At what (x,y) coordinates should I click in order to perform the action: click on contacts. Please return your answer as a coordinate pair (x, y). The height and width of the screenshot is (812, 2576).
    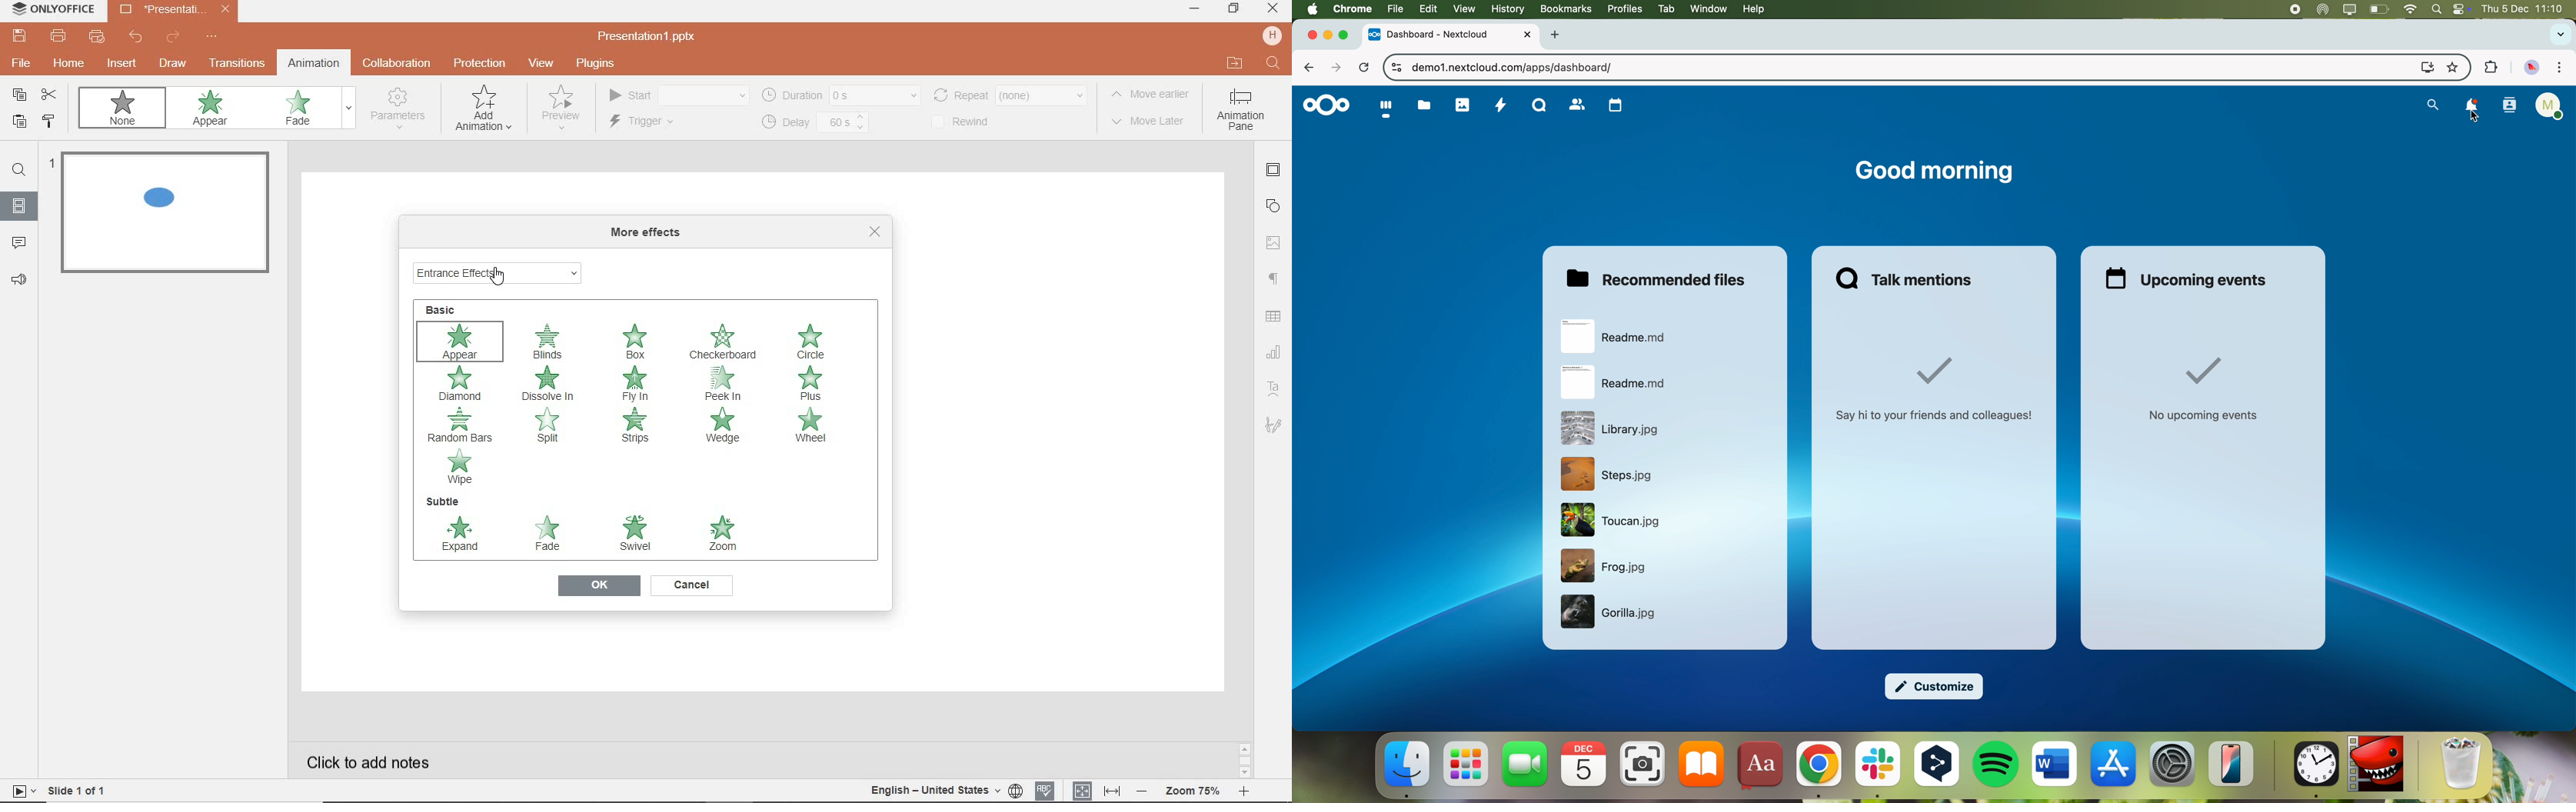
    Looking at the image, I should click on (1577, 106).